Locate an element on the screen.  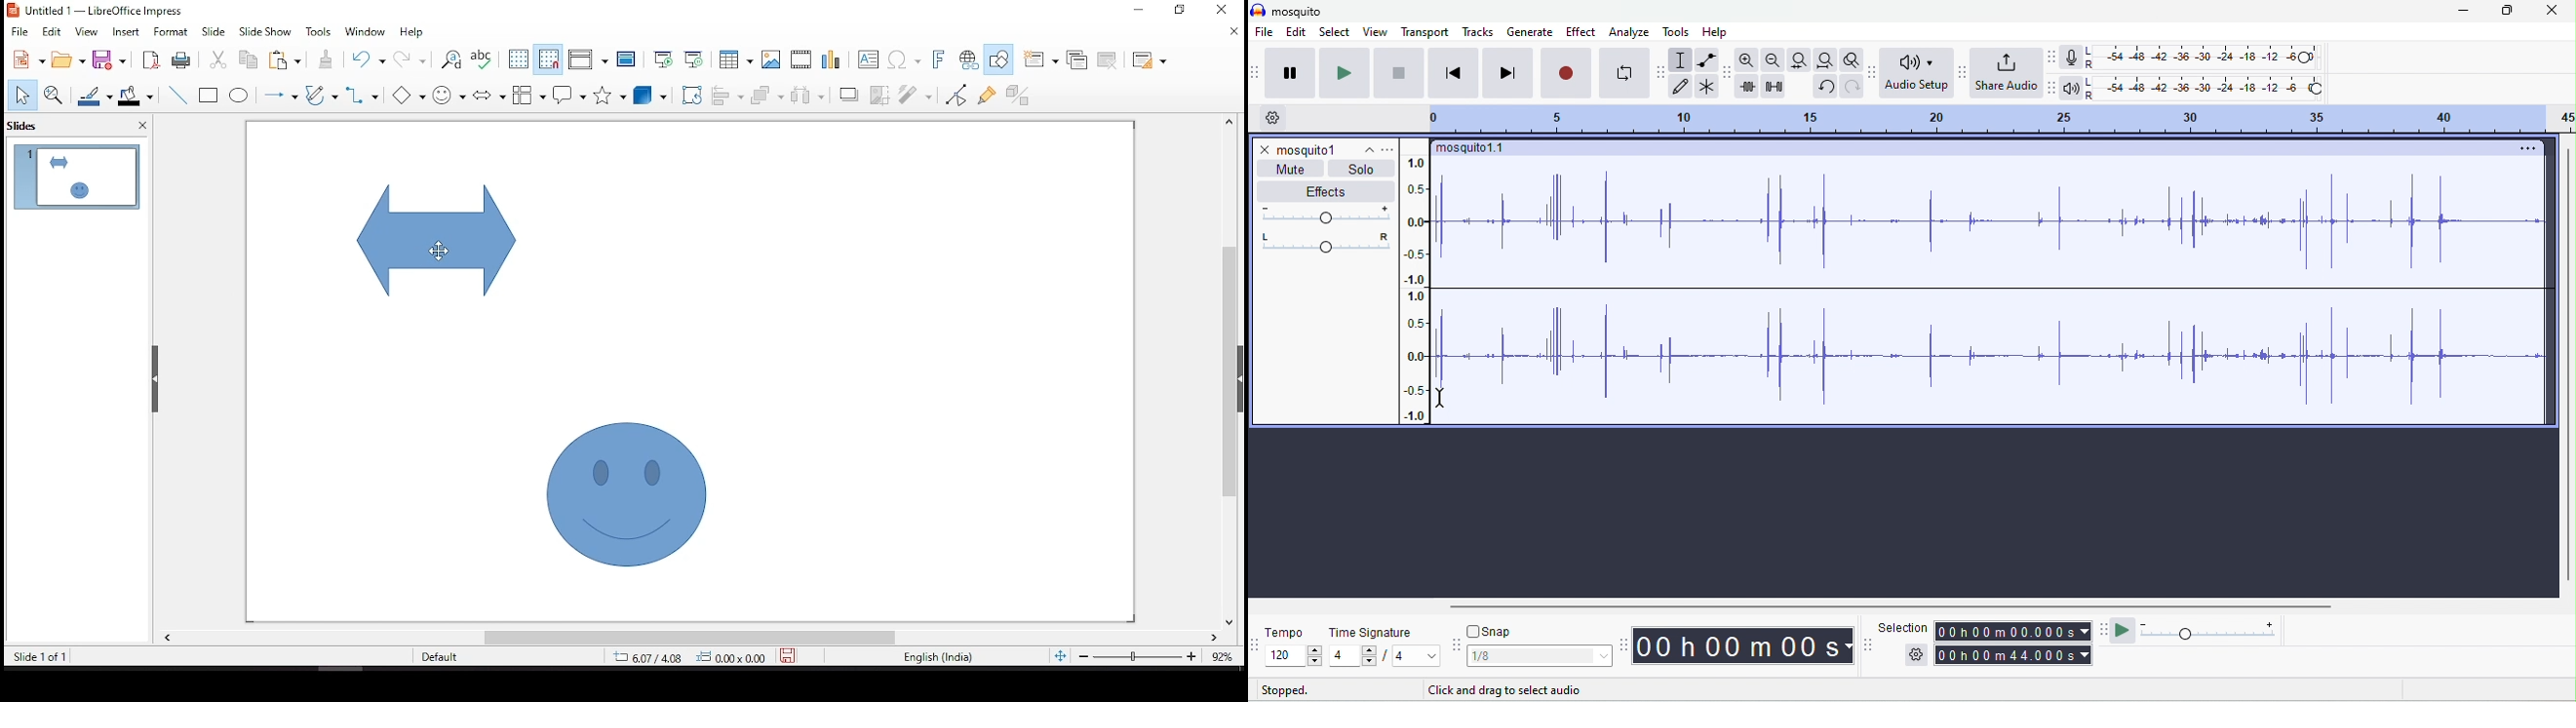
tracks is located at coordinates (1478, 31).